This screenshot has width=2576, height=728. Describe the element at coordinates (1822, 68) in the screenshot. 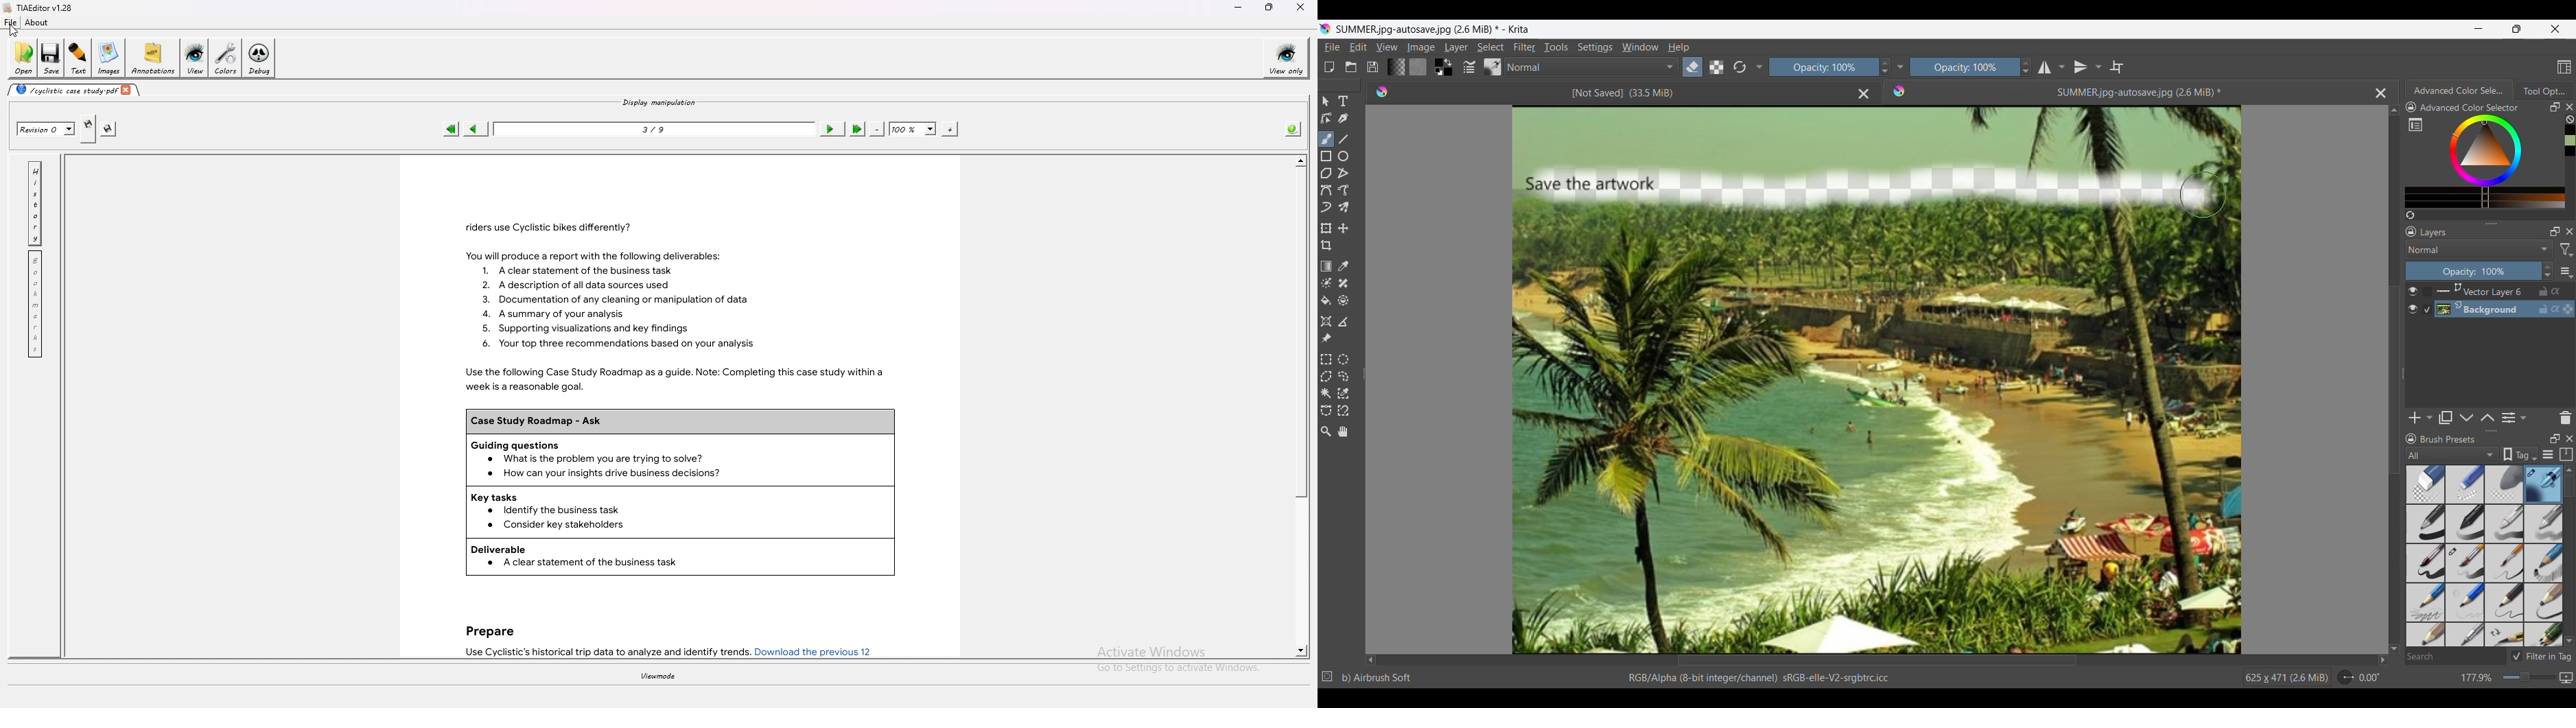

I see `Opacity 100%` at that location.